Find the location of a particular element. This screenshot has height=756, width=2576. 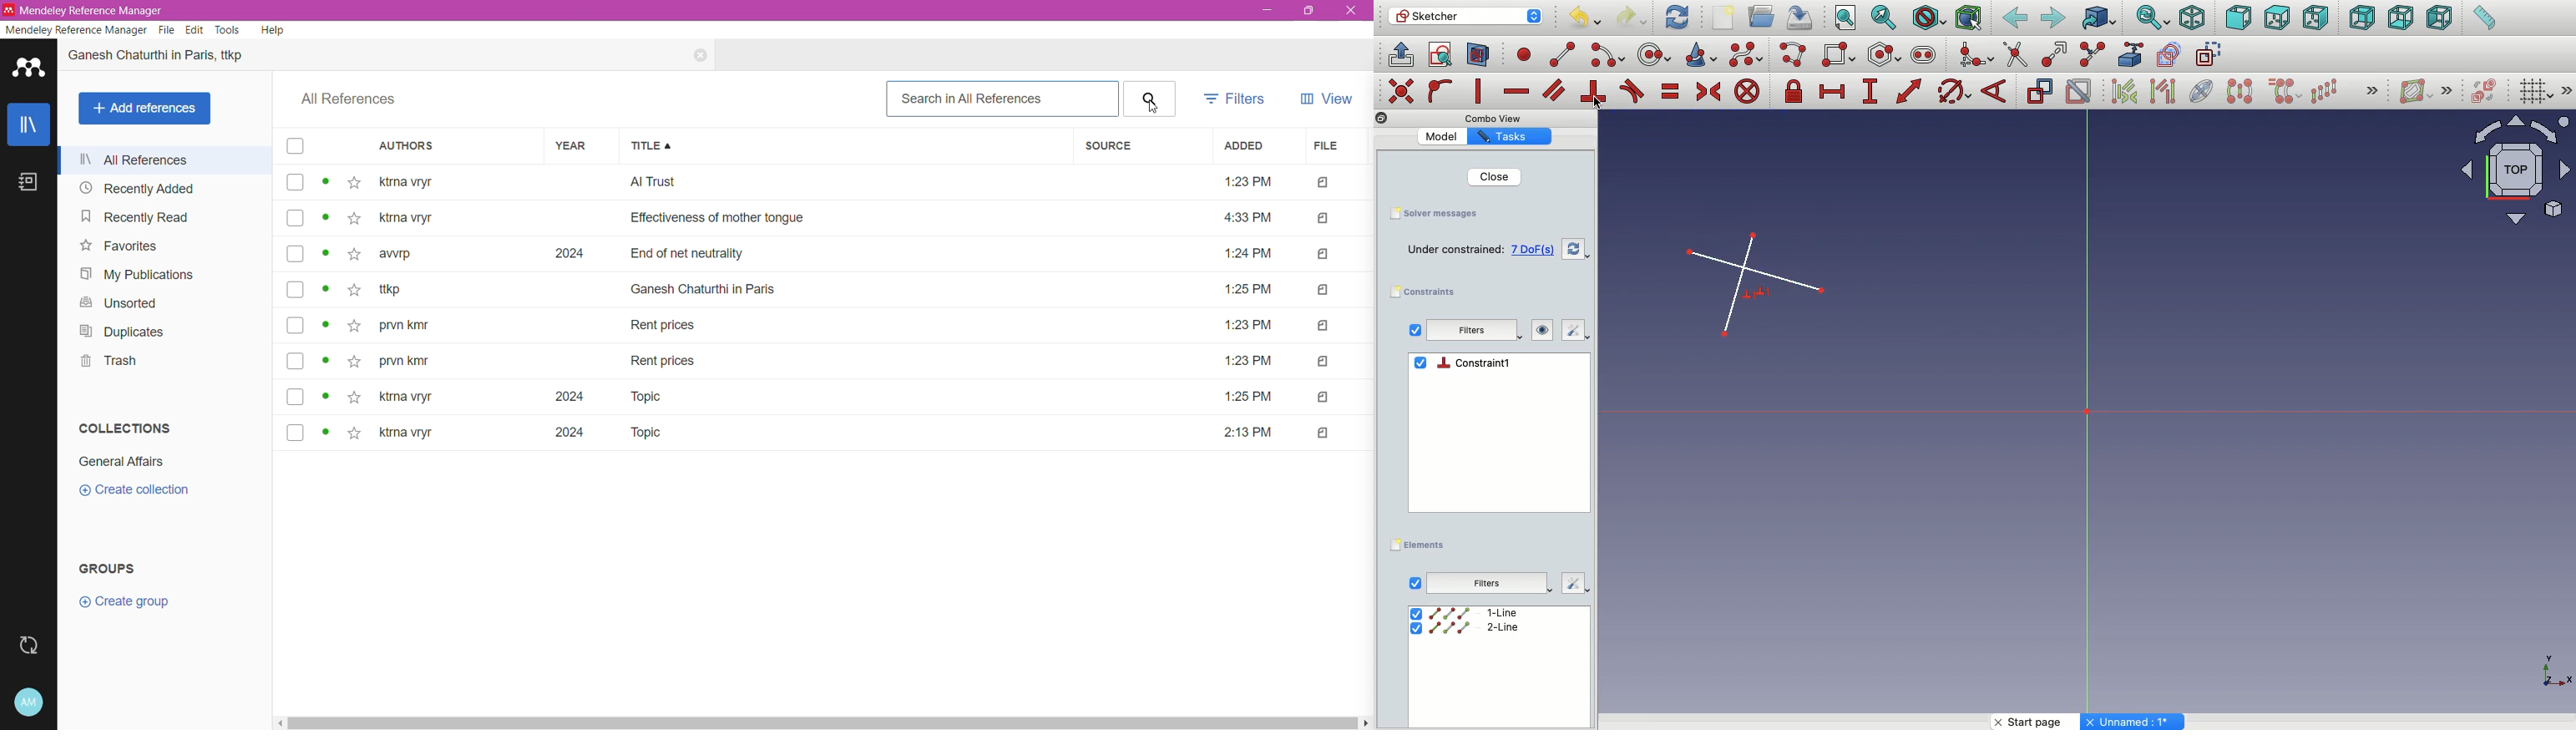

view status is located at coordinates (327, 326).